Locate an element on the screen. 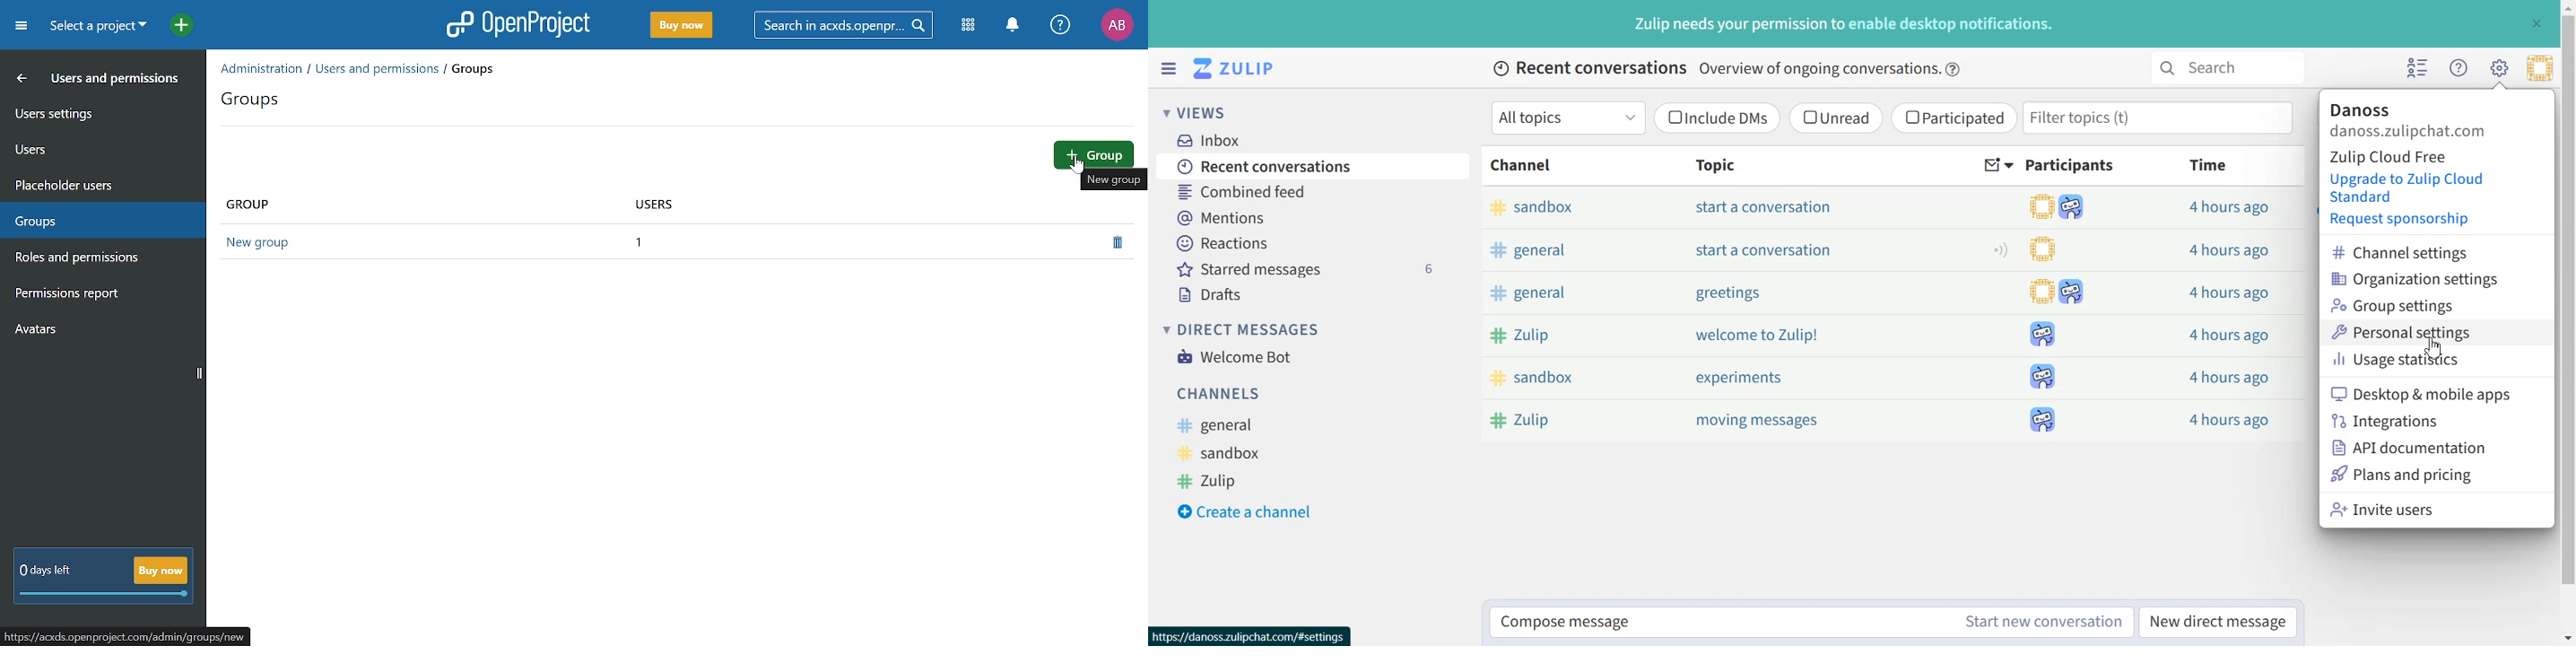  avatars is located at coordinates (93, 327).